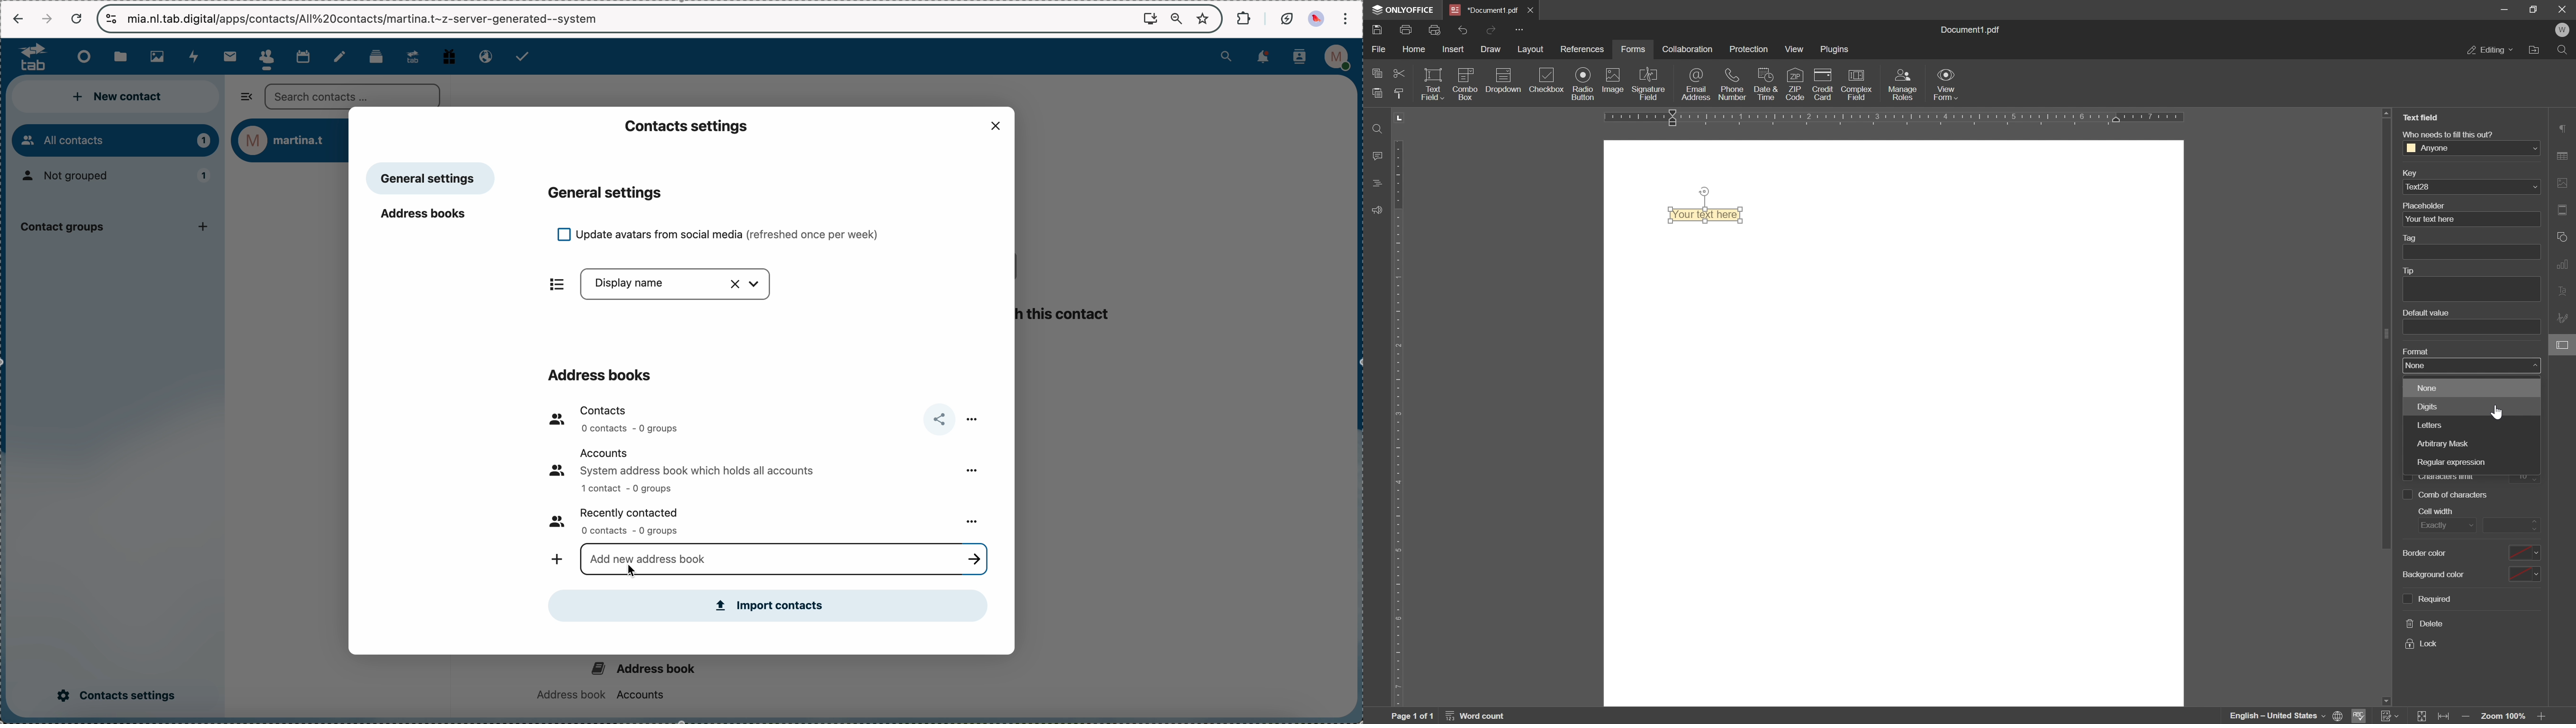  I want to click on dropdown, so click(1502, 96).